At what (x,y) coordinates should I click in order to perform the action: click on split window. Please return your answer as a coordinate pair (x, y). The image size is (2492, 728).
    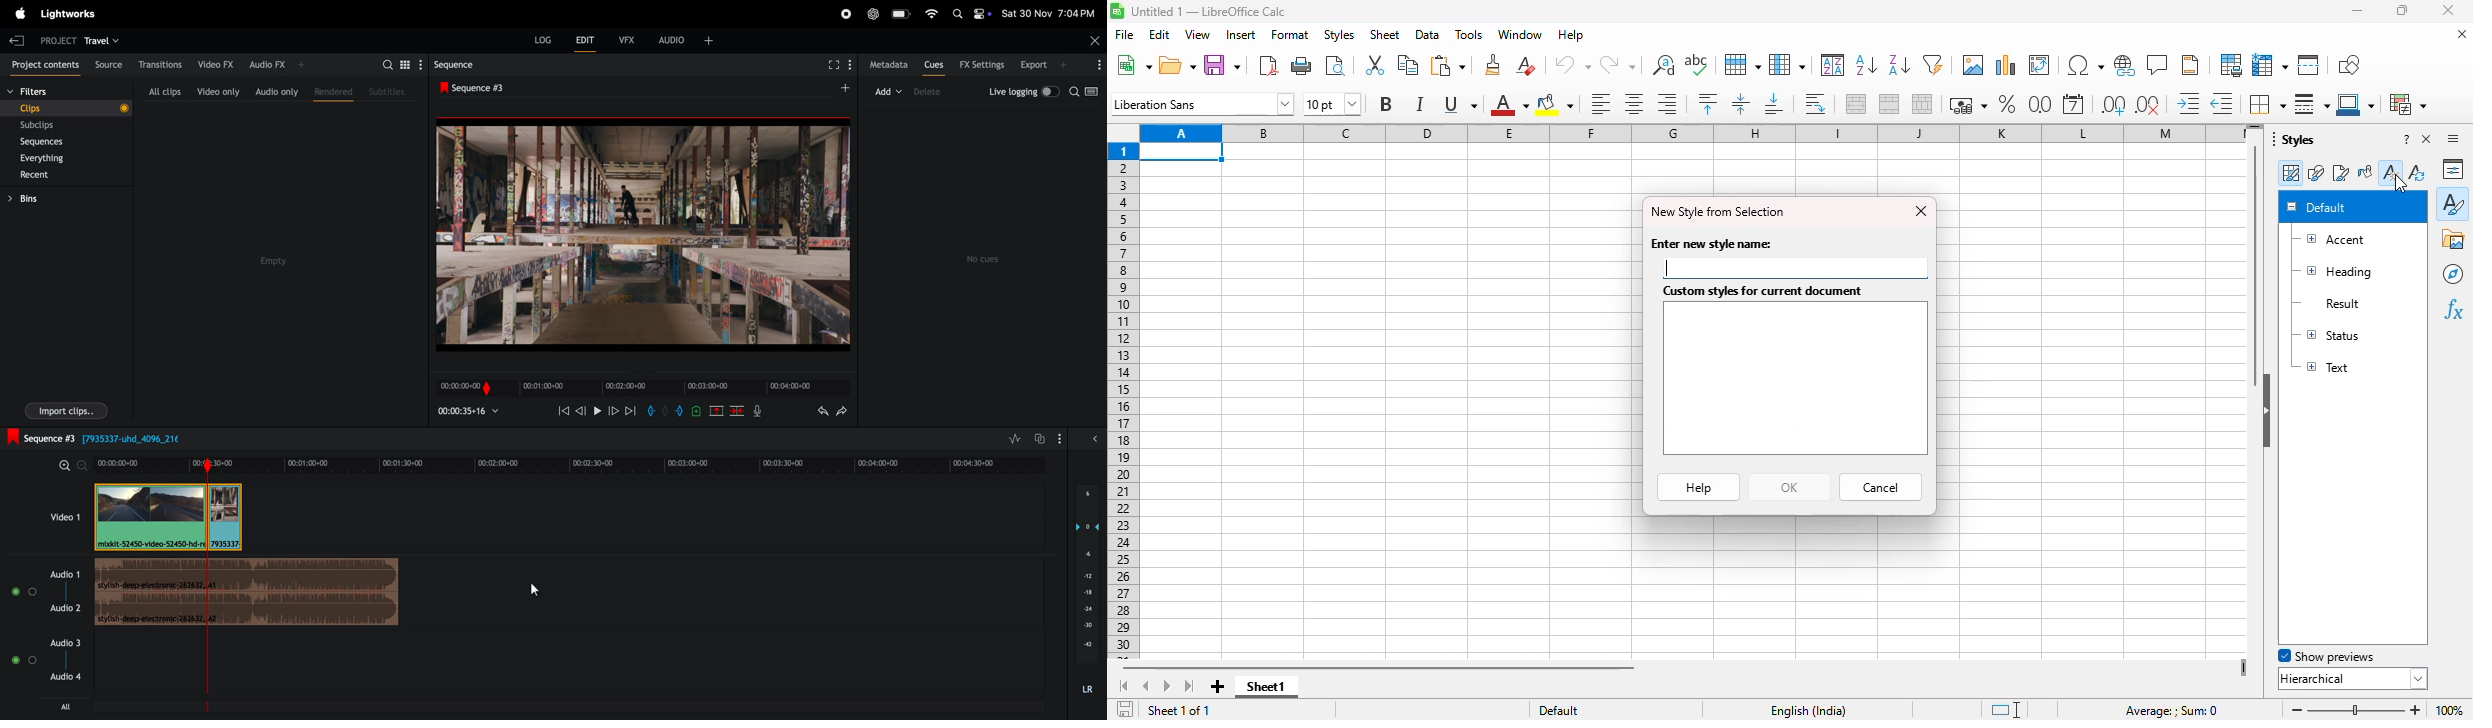
    Looking at the image, I should click on (2309, 65).